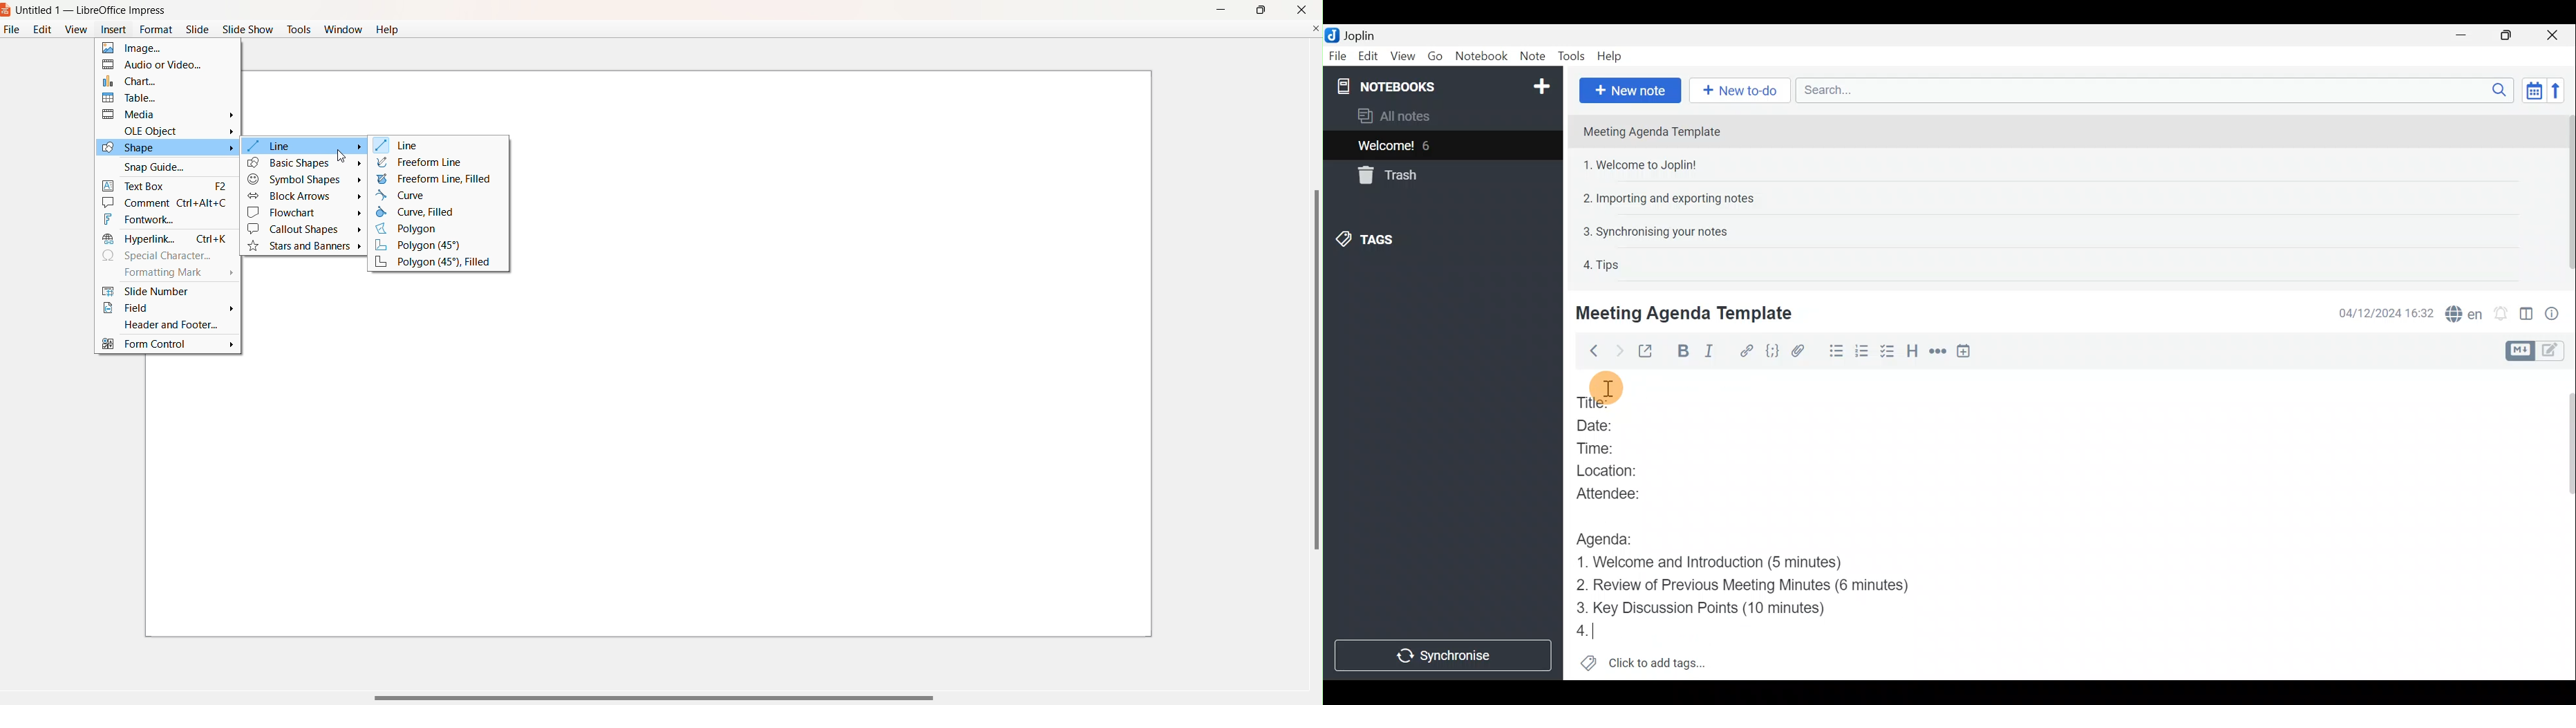  What do you see at coordinates (1430, 146) in the screenshot?
I see `6` at bounding box center [1430, 146].